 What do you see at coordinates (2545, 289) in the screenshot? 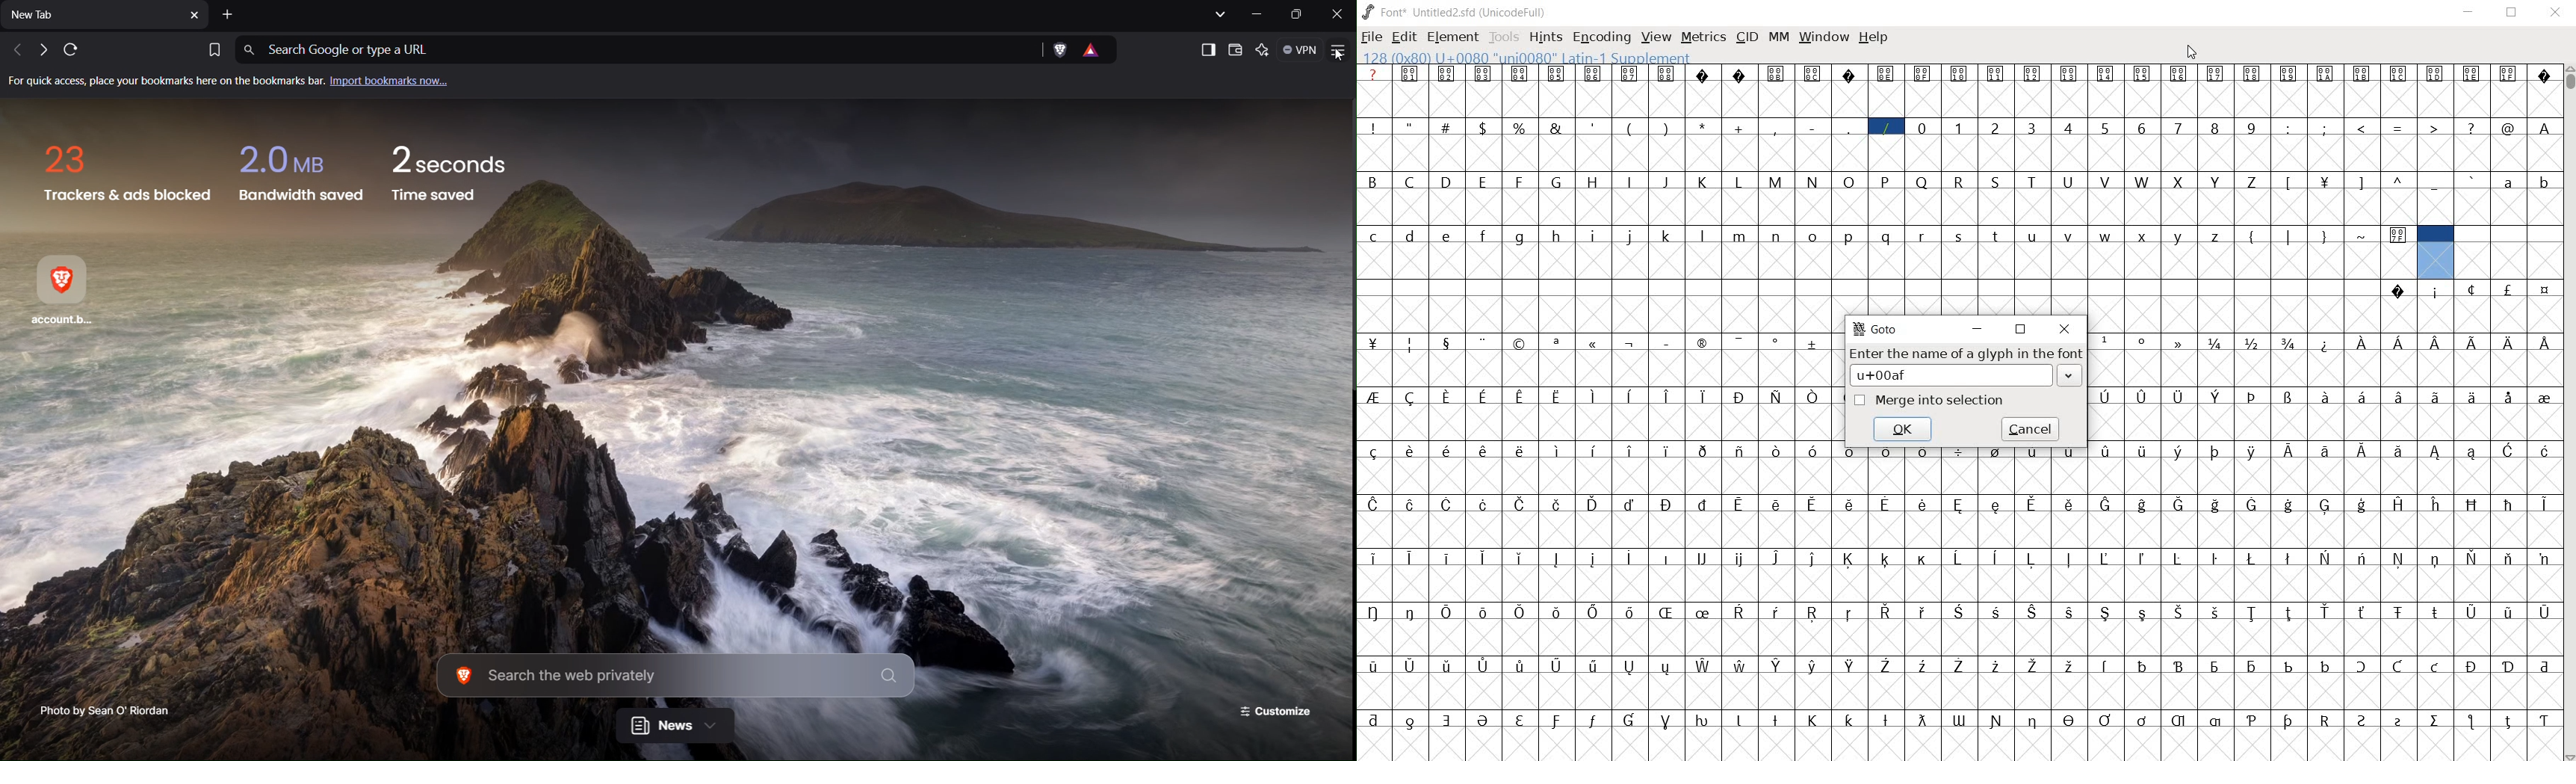
I see `Symbol` at bounding box center [2545, 289].